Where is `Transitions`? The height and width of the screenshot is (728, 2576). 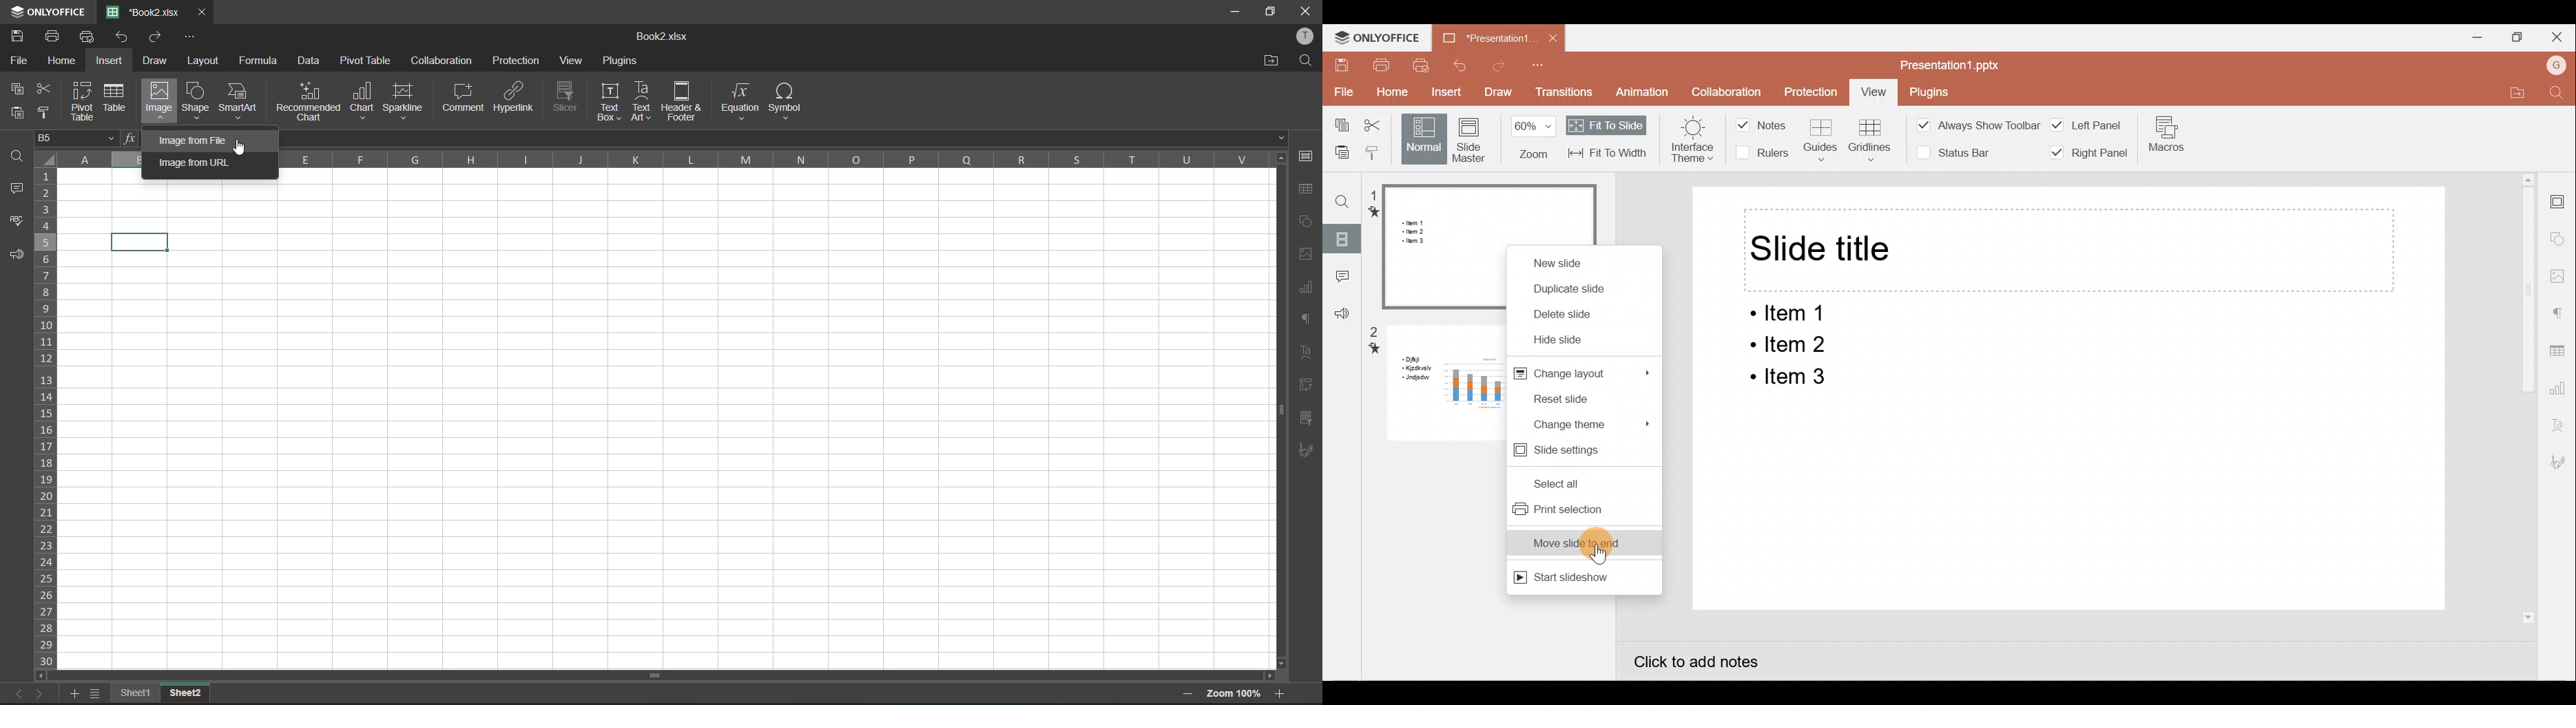 Transitions is located at coordinates (1563, 93).